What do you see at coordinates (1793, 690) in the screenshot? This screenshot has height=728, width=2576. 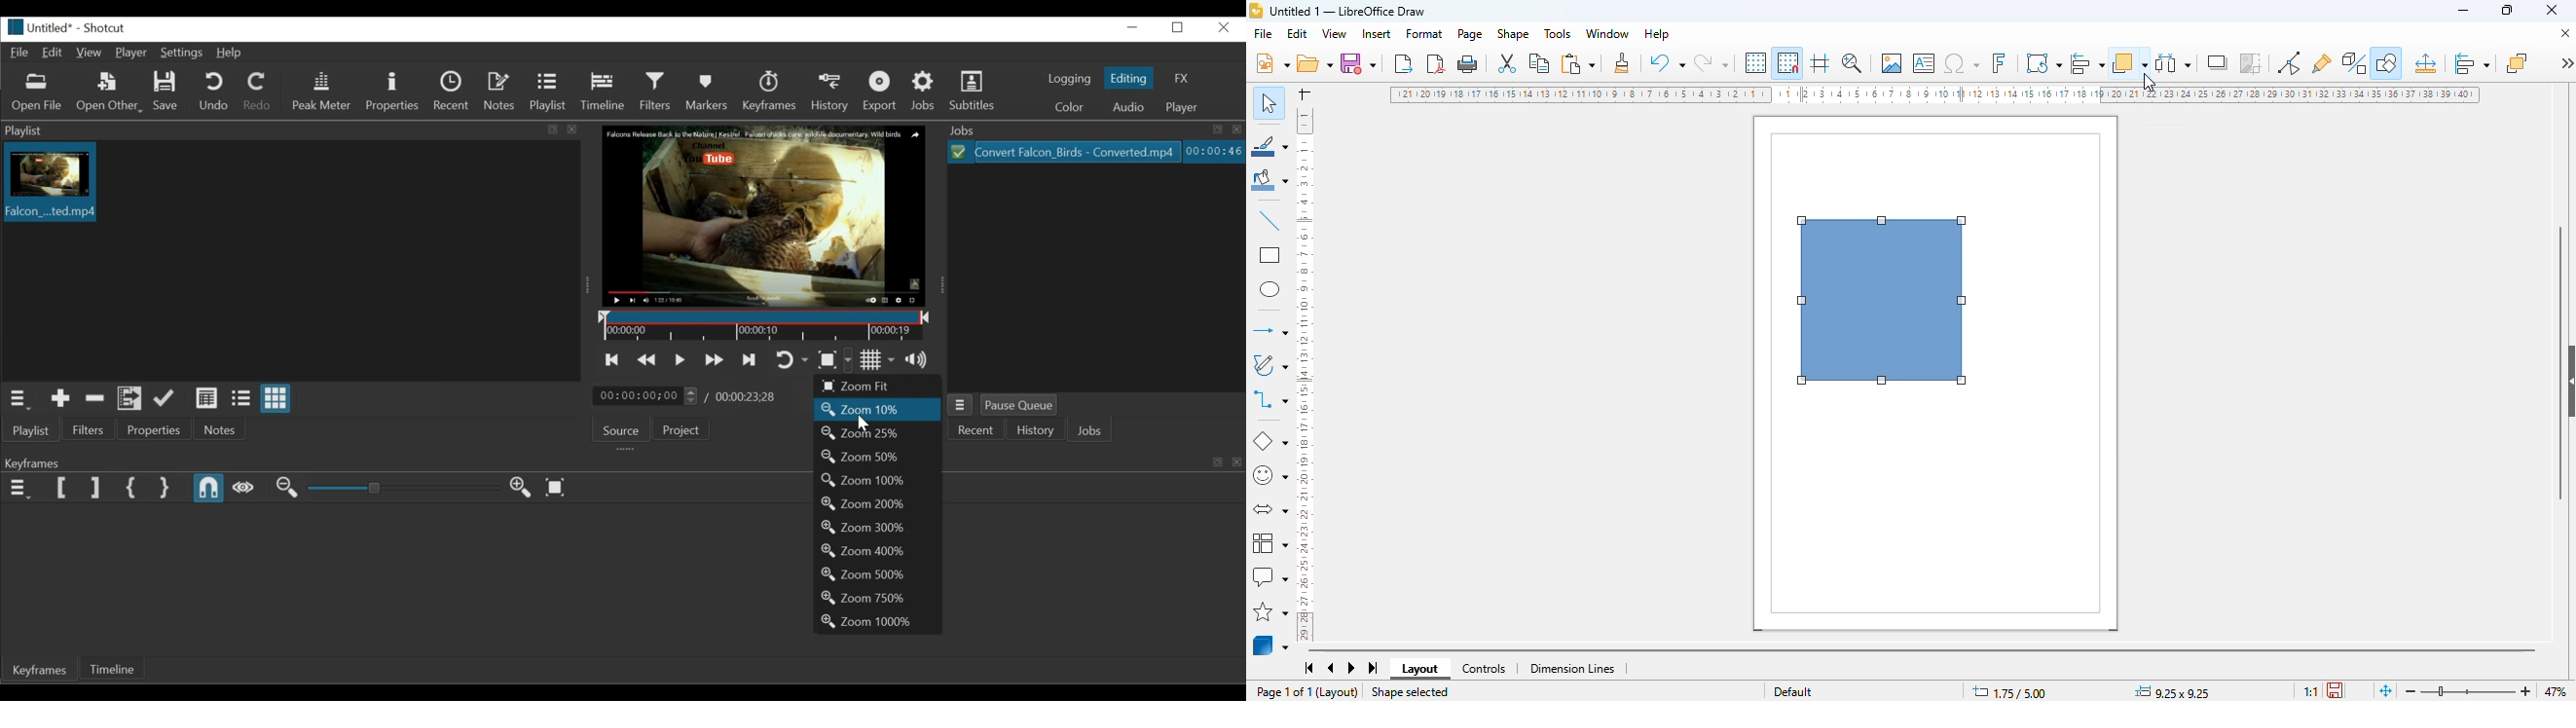 I see `default` at bounding box center [1793, 690].